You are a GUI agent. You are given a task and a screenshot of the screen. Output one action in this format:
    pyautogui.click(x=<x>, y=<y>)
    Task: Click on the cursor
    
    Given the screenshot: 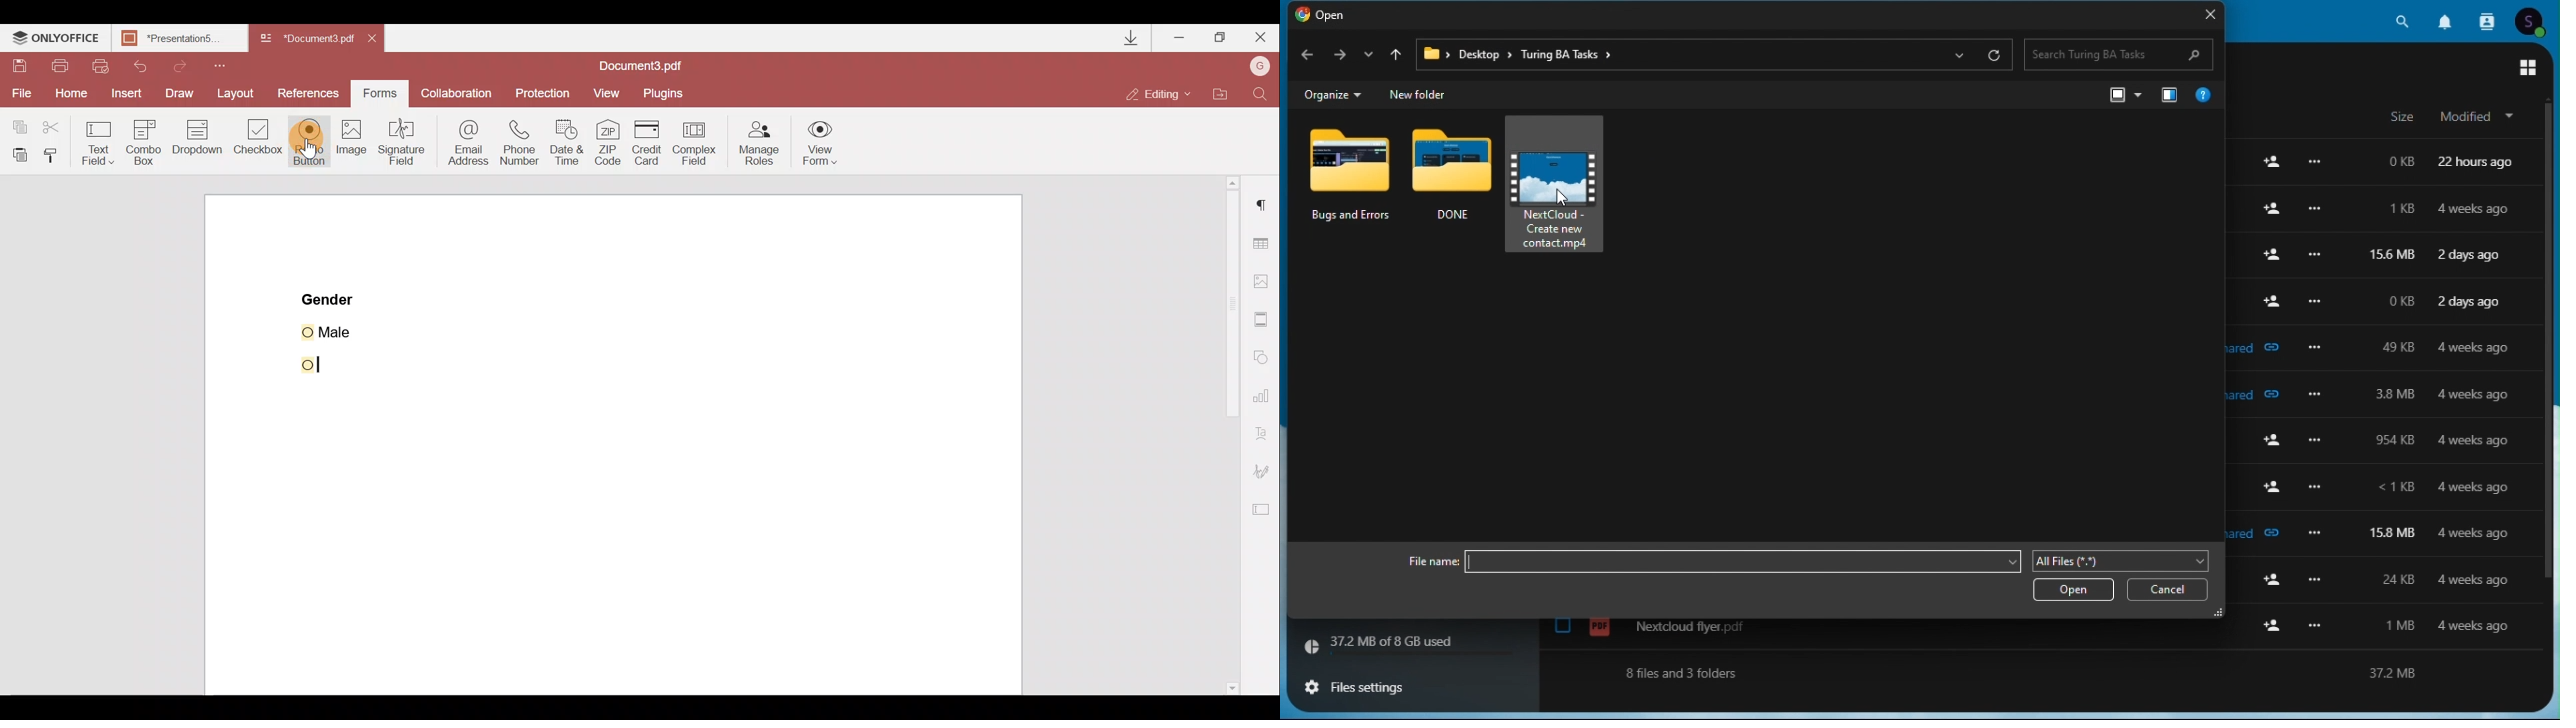 What is the action you would take?
    pyautogui.click(x=1564, y=197)
    